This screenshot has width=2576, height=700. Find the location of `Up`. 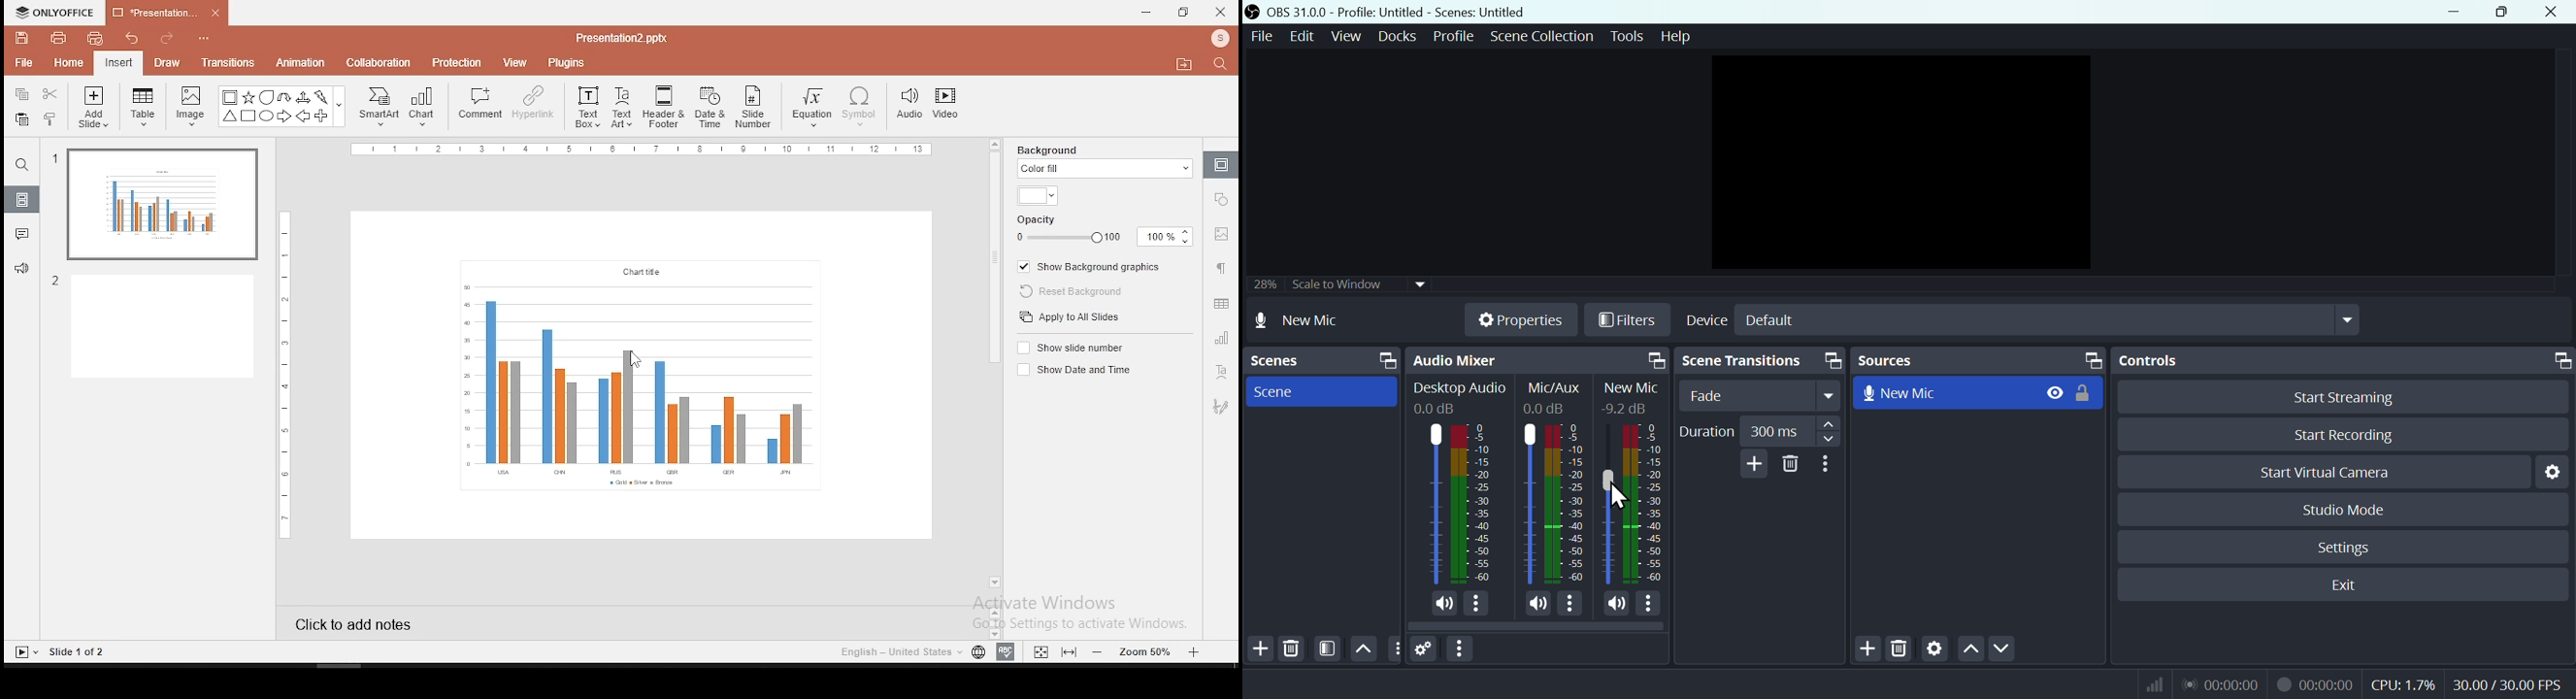

Up is located at coordinates (1362, 648).